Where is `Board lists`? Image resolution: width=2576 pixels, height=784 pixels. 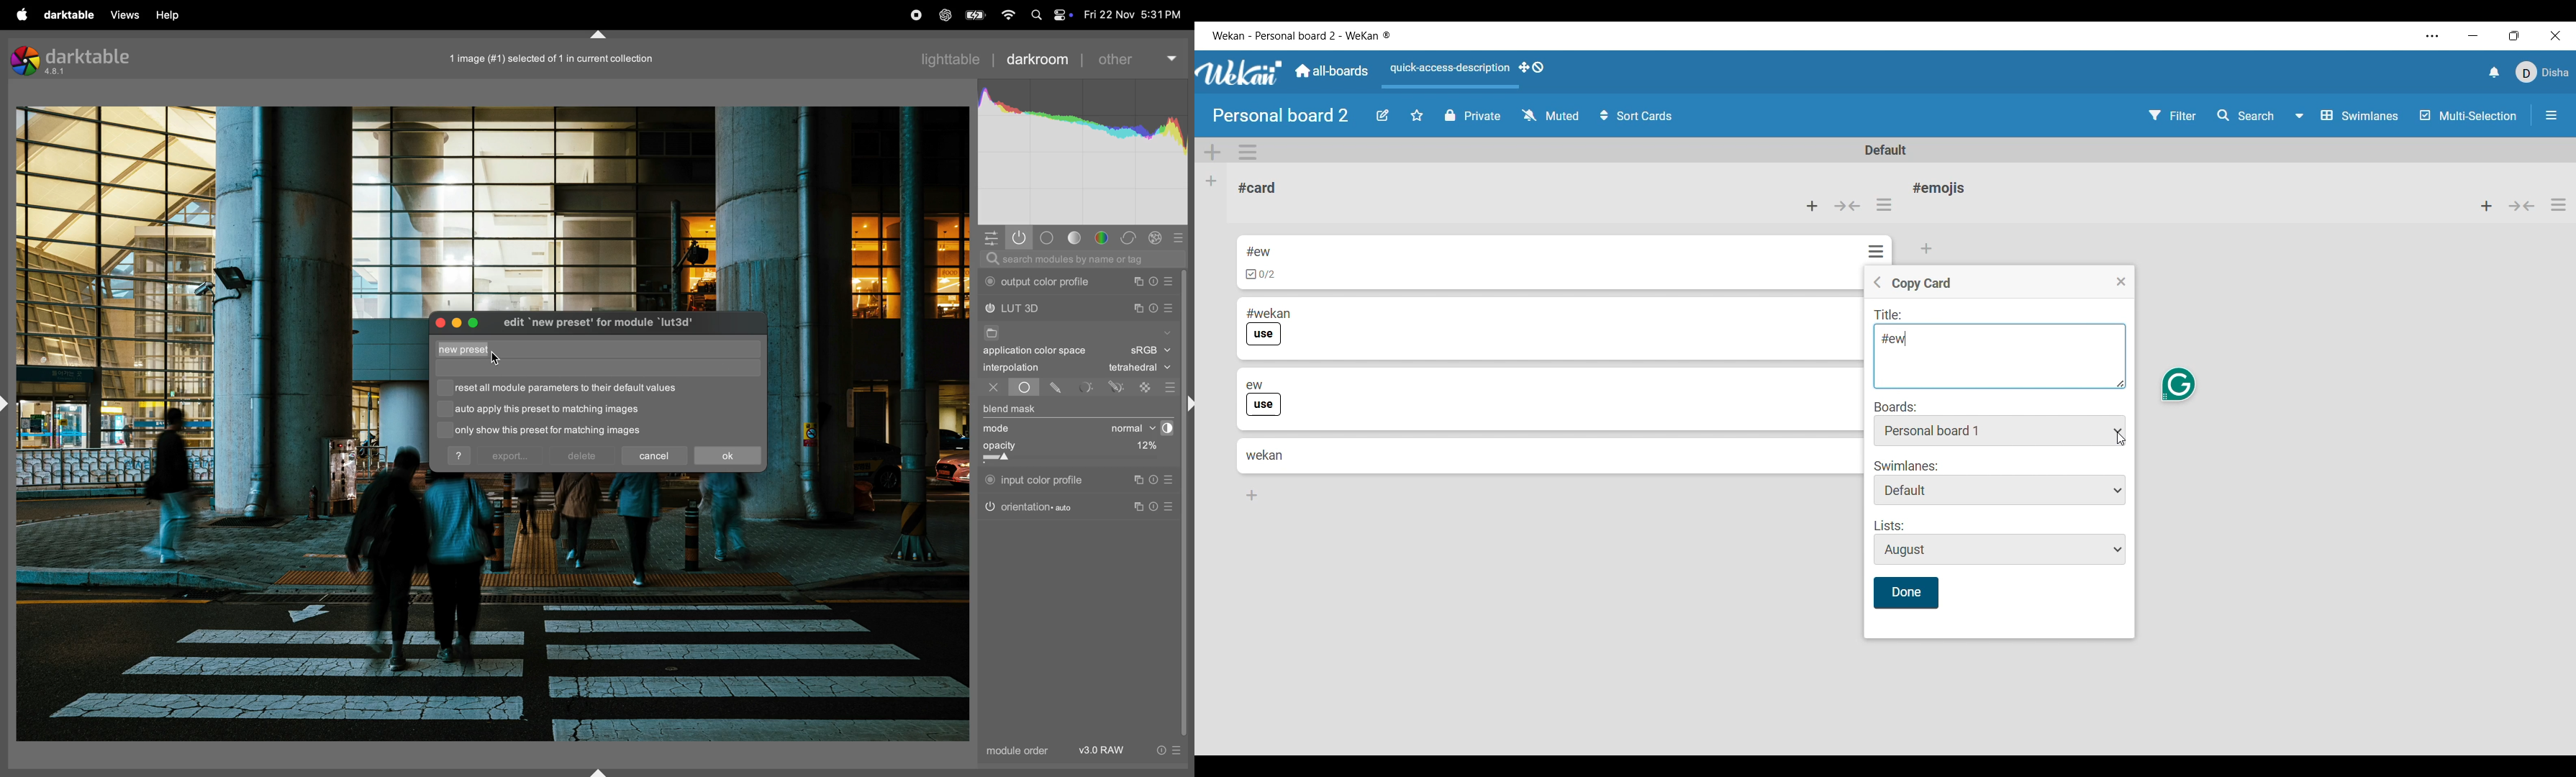
Board lists is located at coordinates (2000, 430).